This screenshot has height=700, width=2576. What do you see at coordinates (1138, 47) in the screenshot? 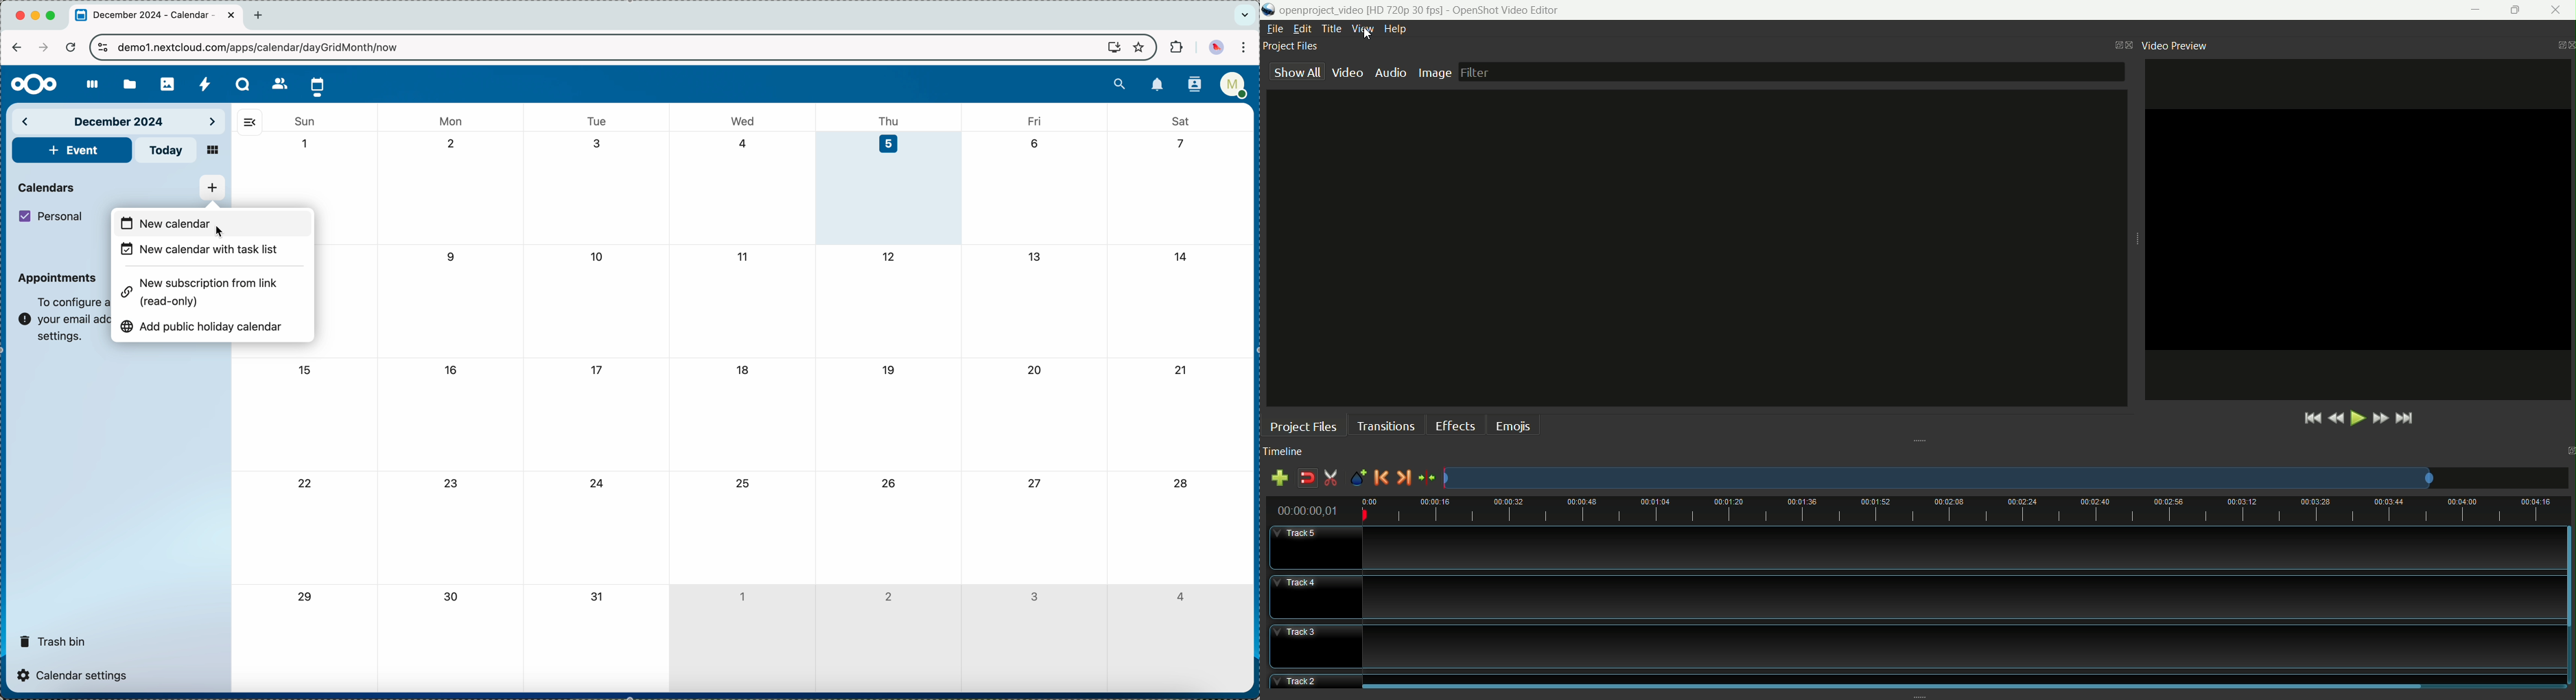
I see `favorites` at bounding box center [1138, 47].